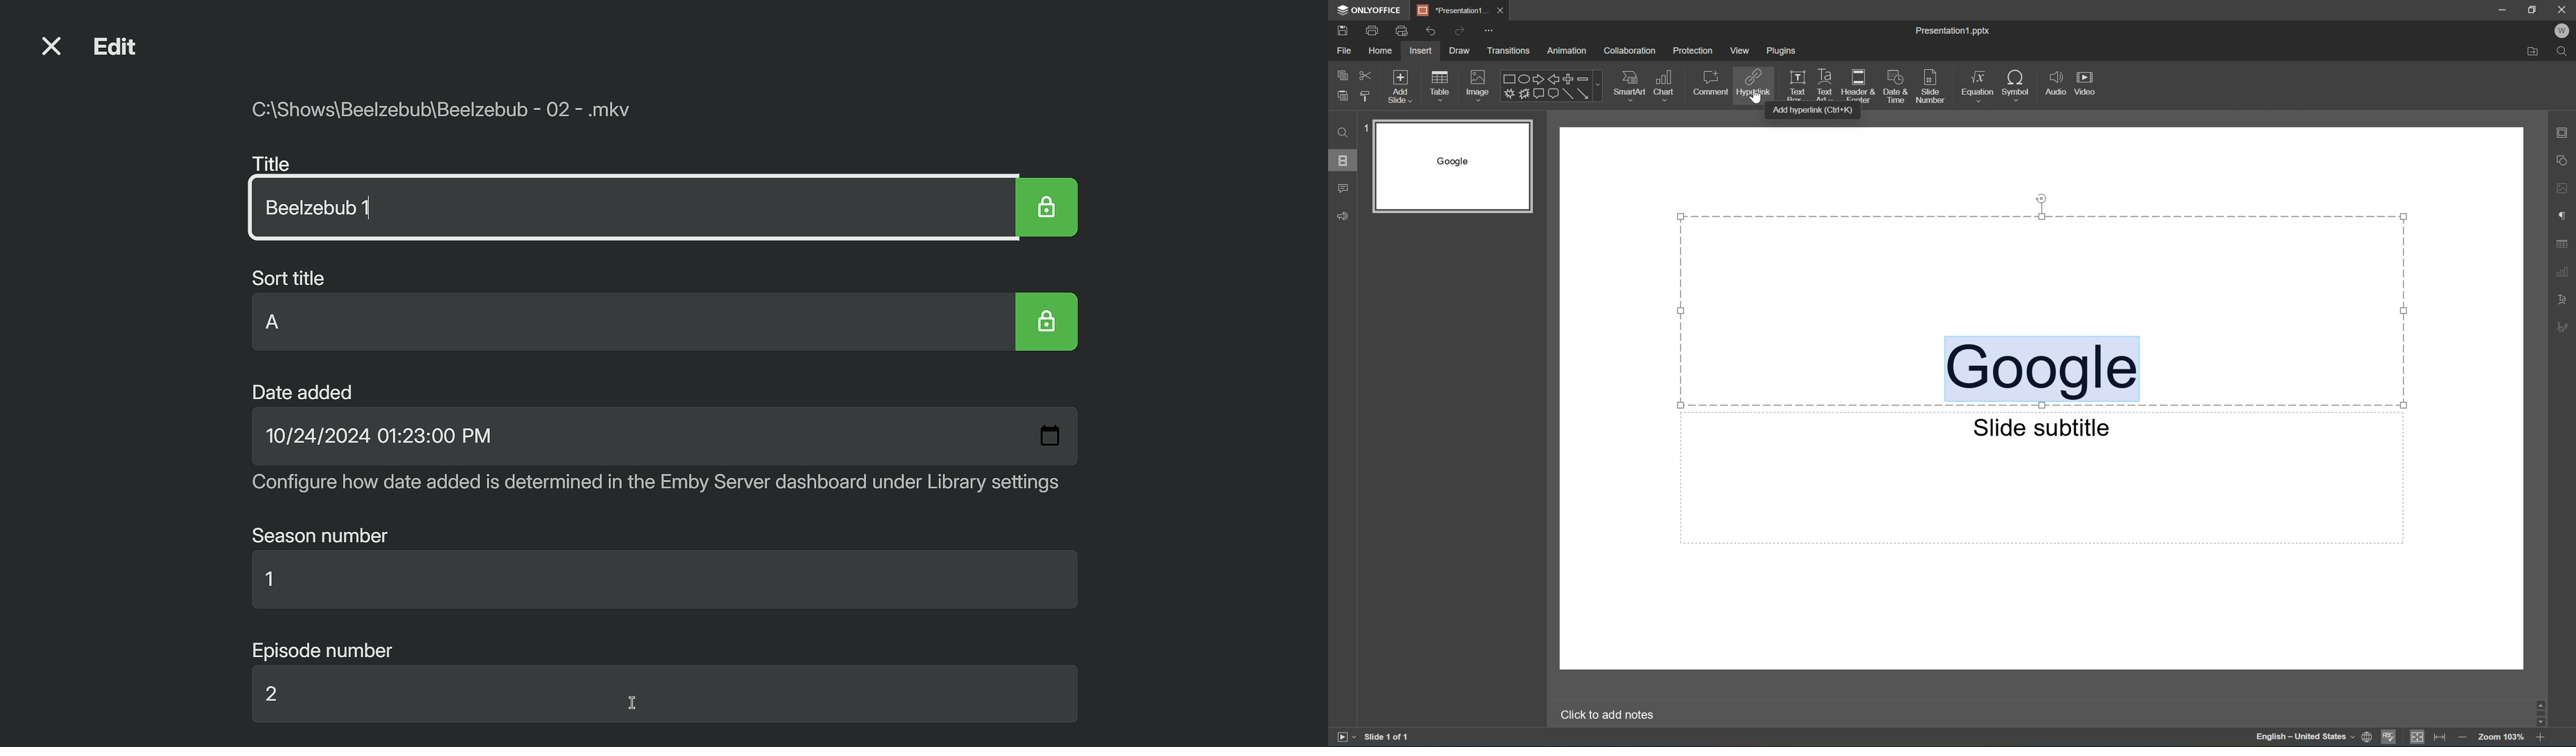  I want to click on Slides, so click(1342, 160).